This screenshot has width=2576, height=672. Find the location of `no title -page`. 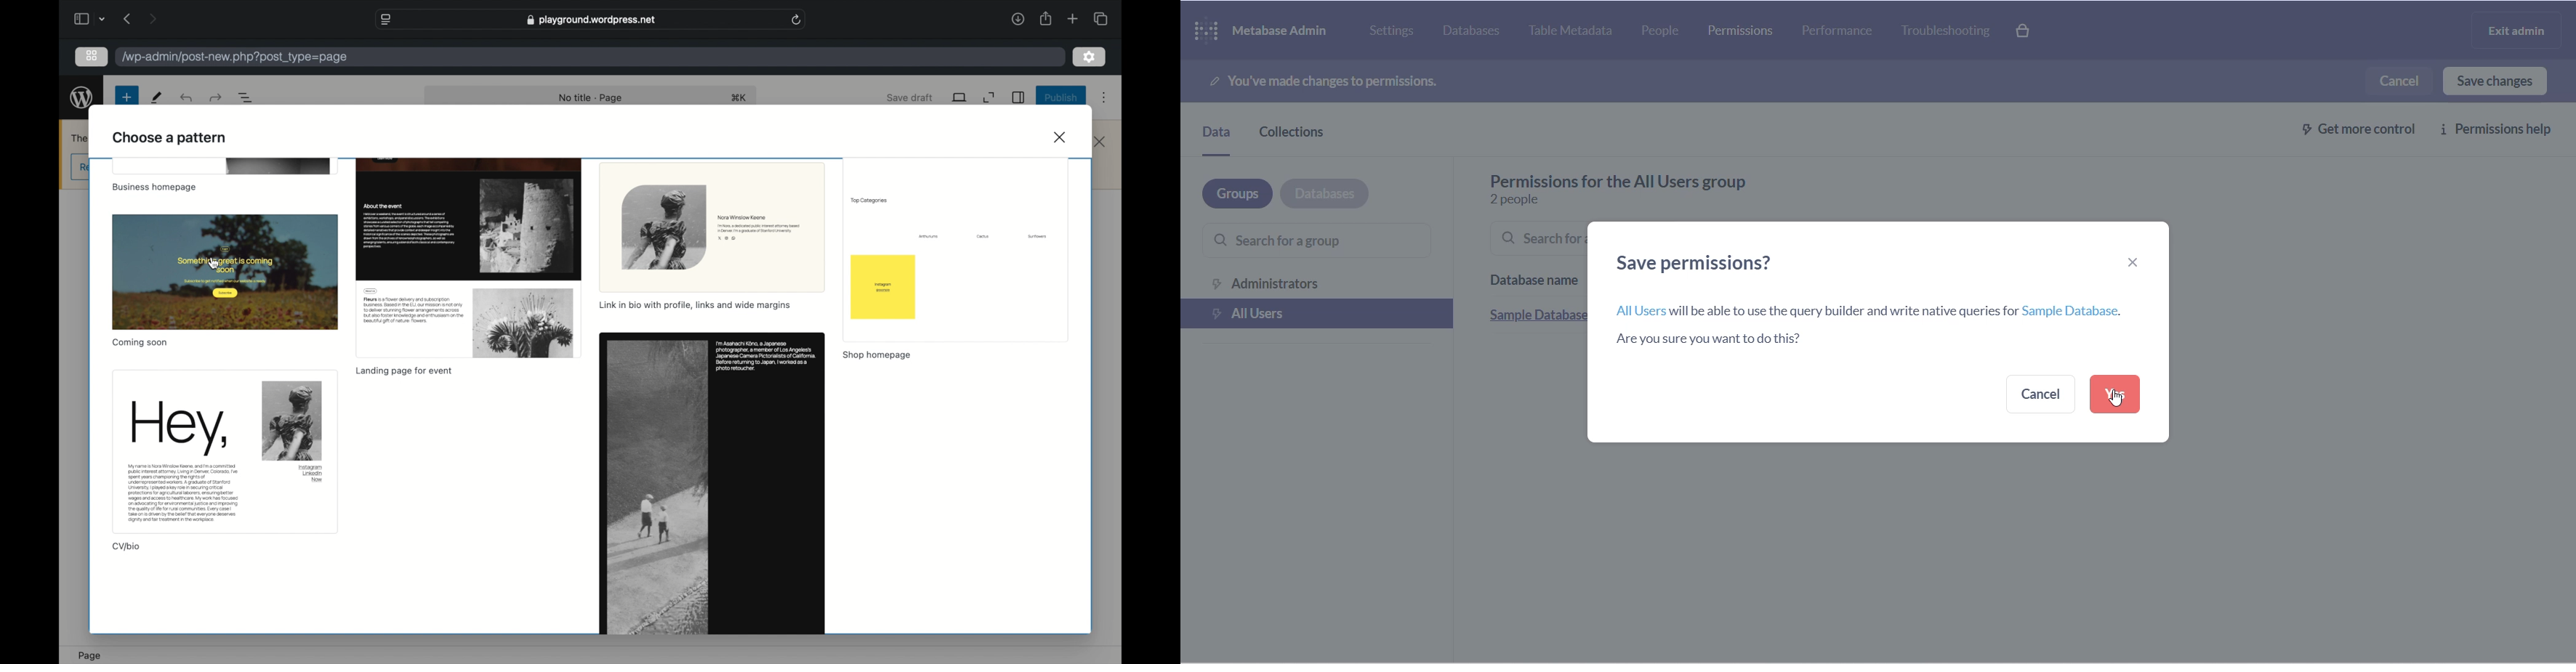

no title -page is located at coordinates (592, 99).